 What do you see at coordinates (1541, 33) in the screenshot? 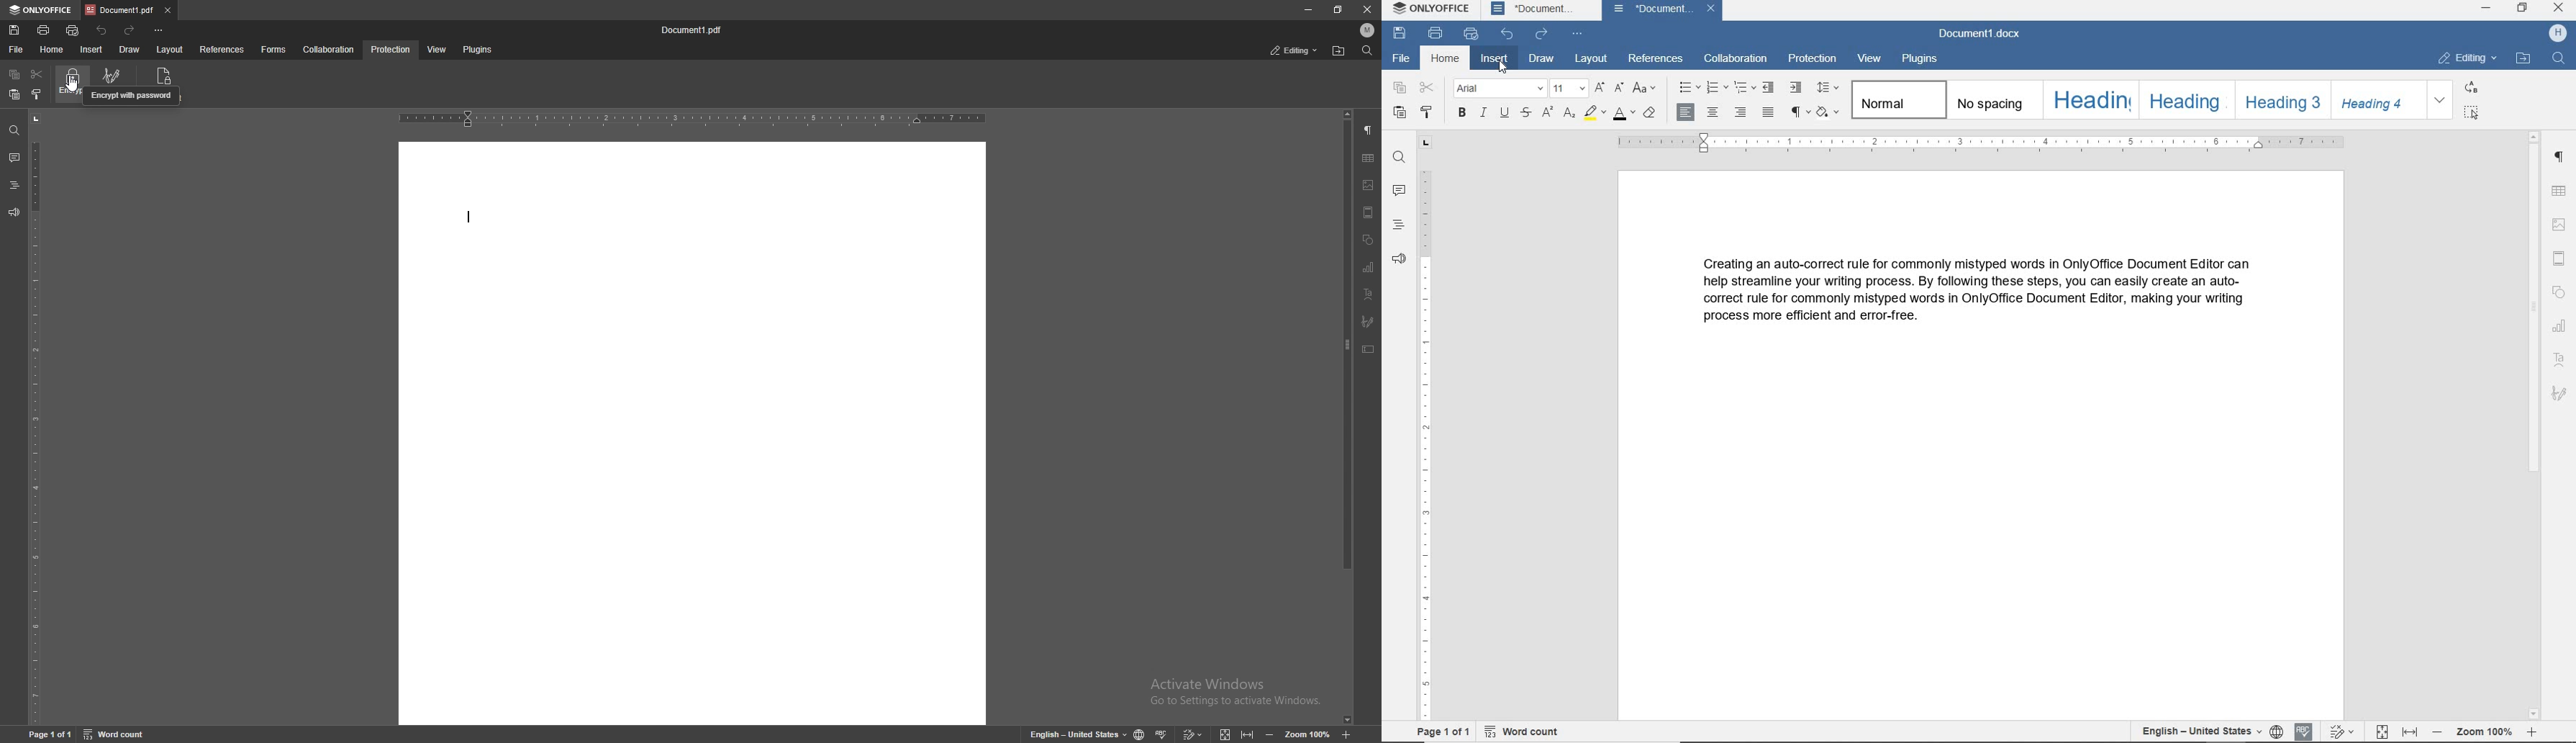
I see `redo` at bounding box center [1541, 33].